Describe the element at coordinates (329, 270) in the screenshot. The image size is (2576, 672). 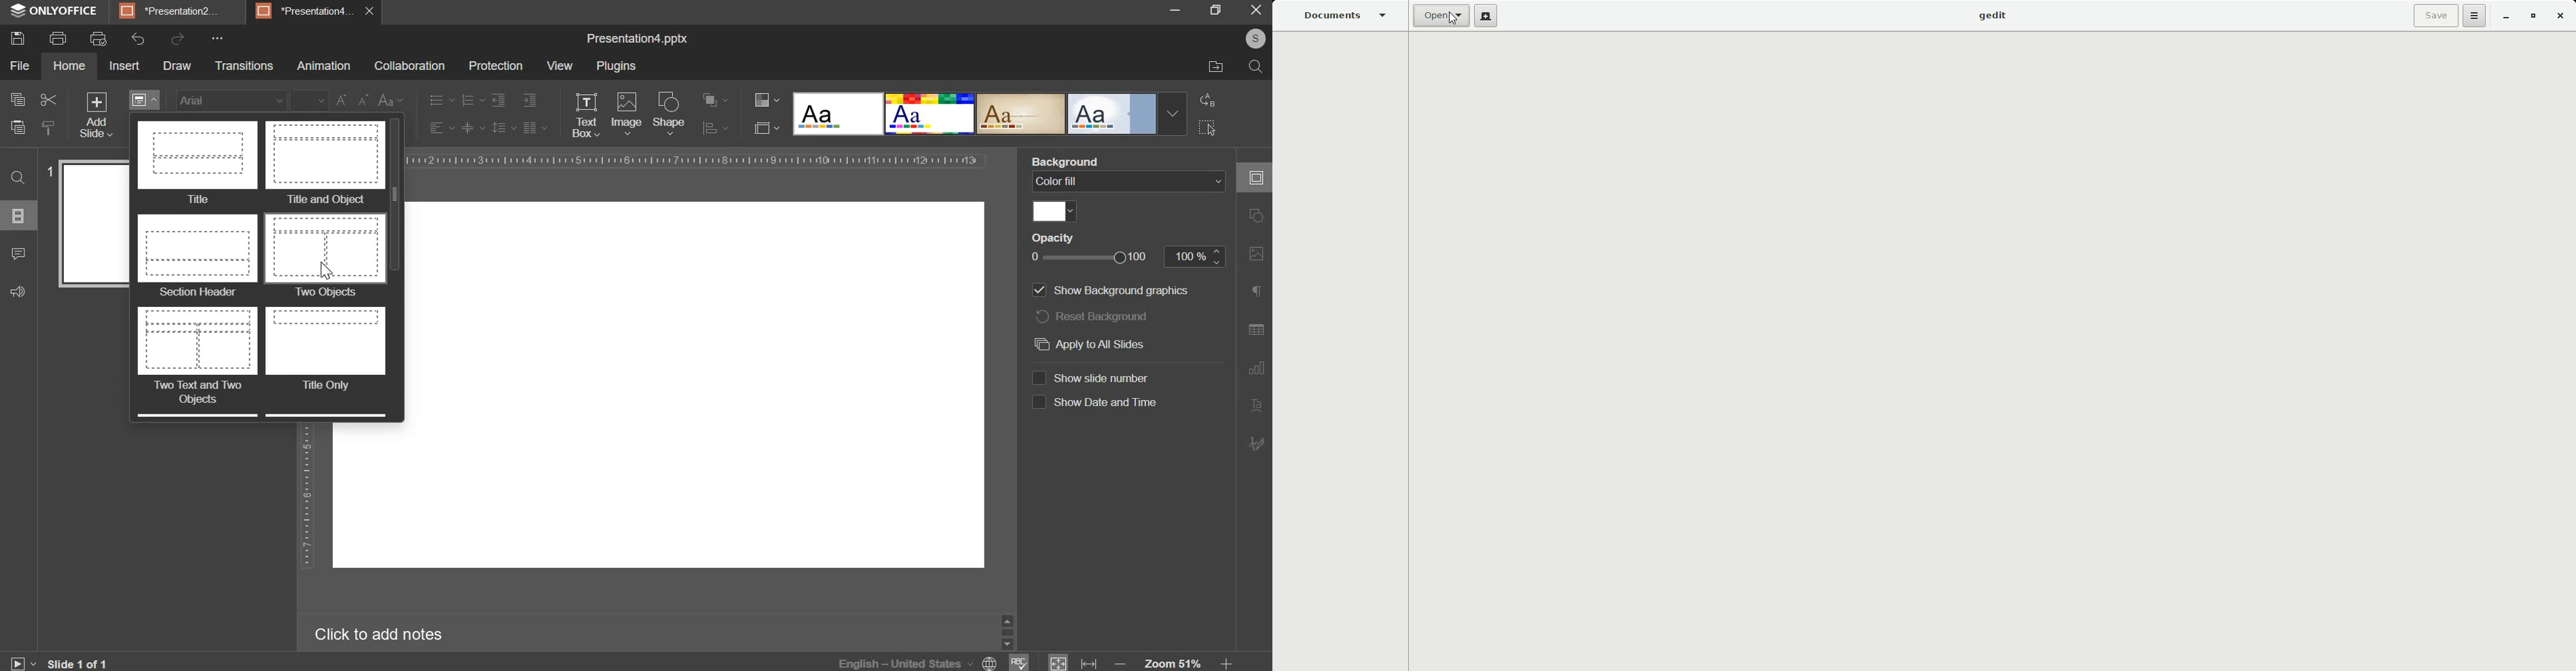
I see `cursor` at that location.